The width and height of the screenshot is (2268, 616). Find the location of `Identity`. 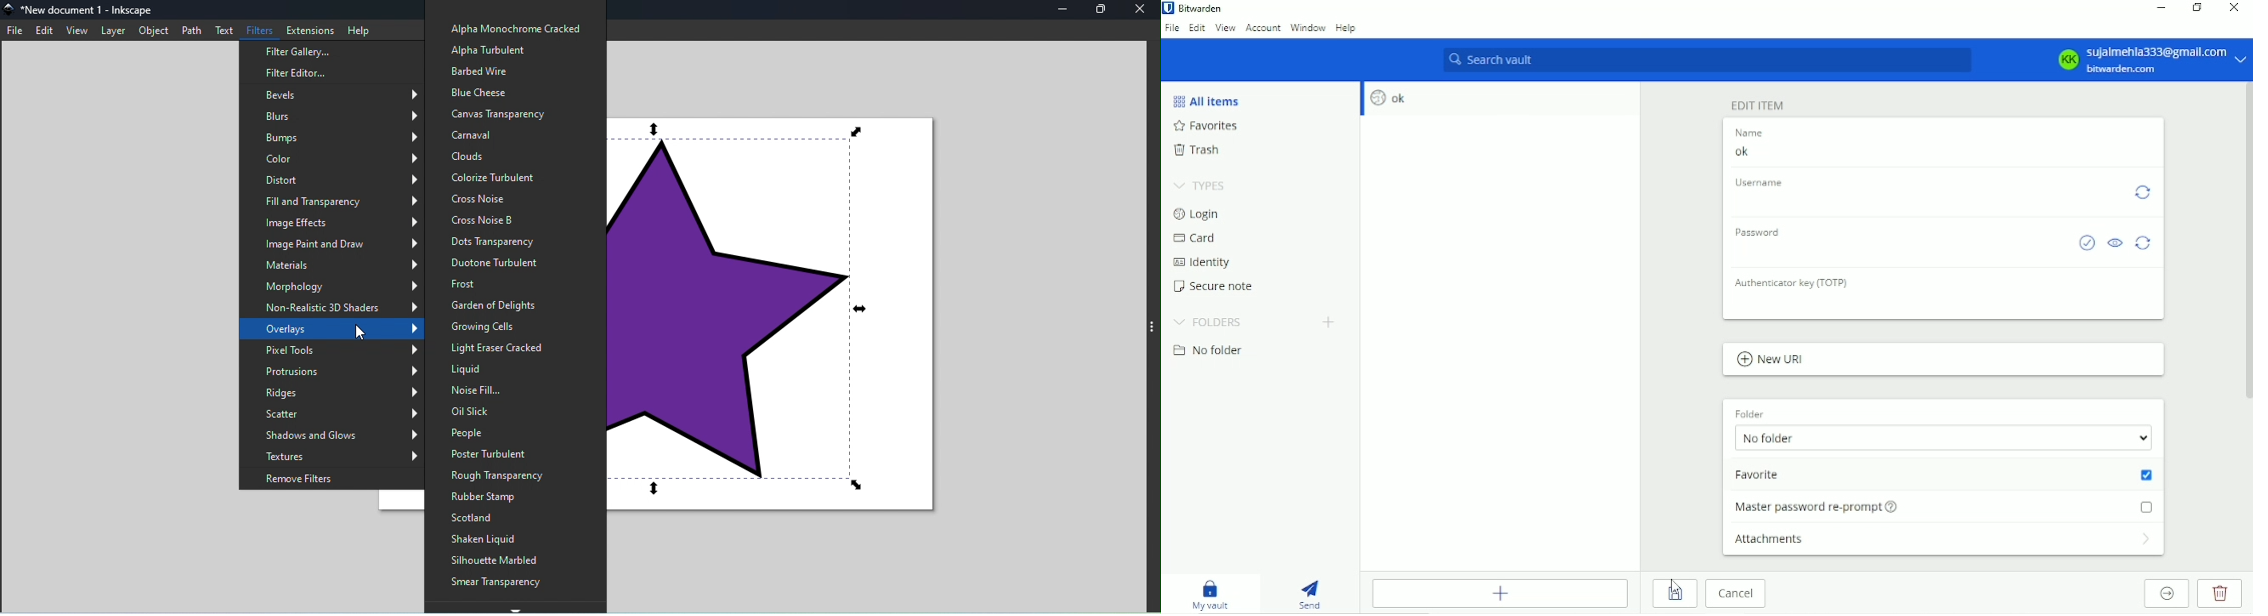

Identity is located at coordinates (1205, 263).